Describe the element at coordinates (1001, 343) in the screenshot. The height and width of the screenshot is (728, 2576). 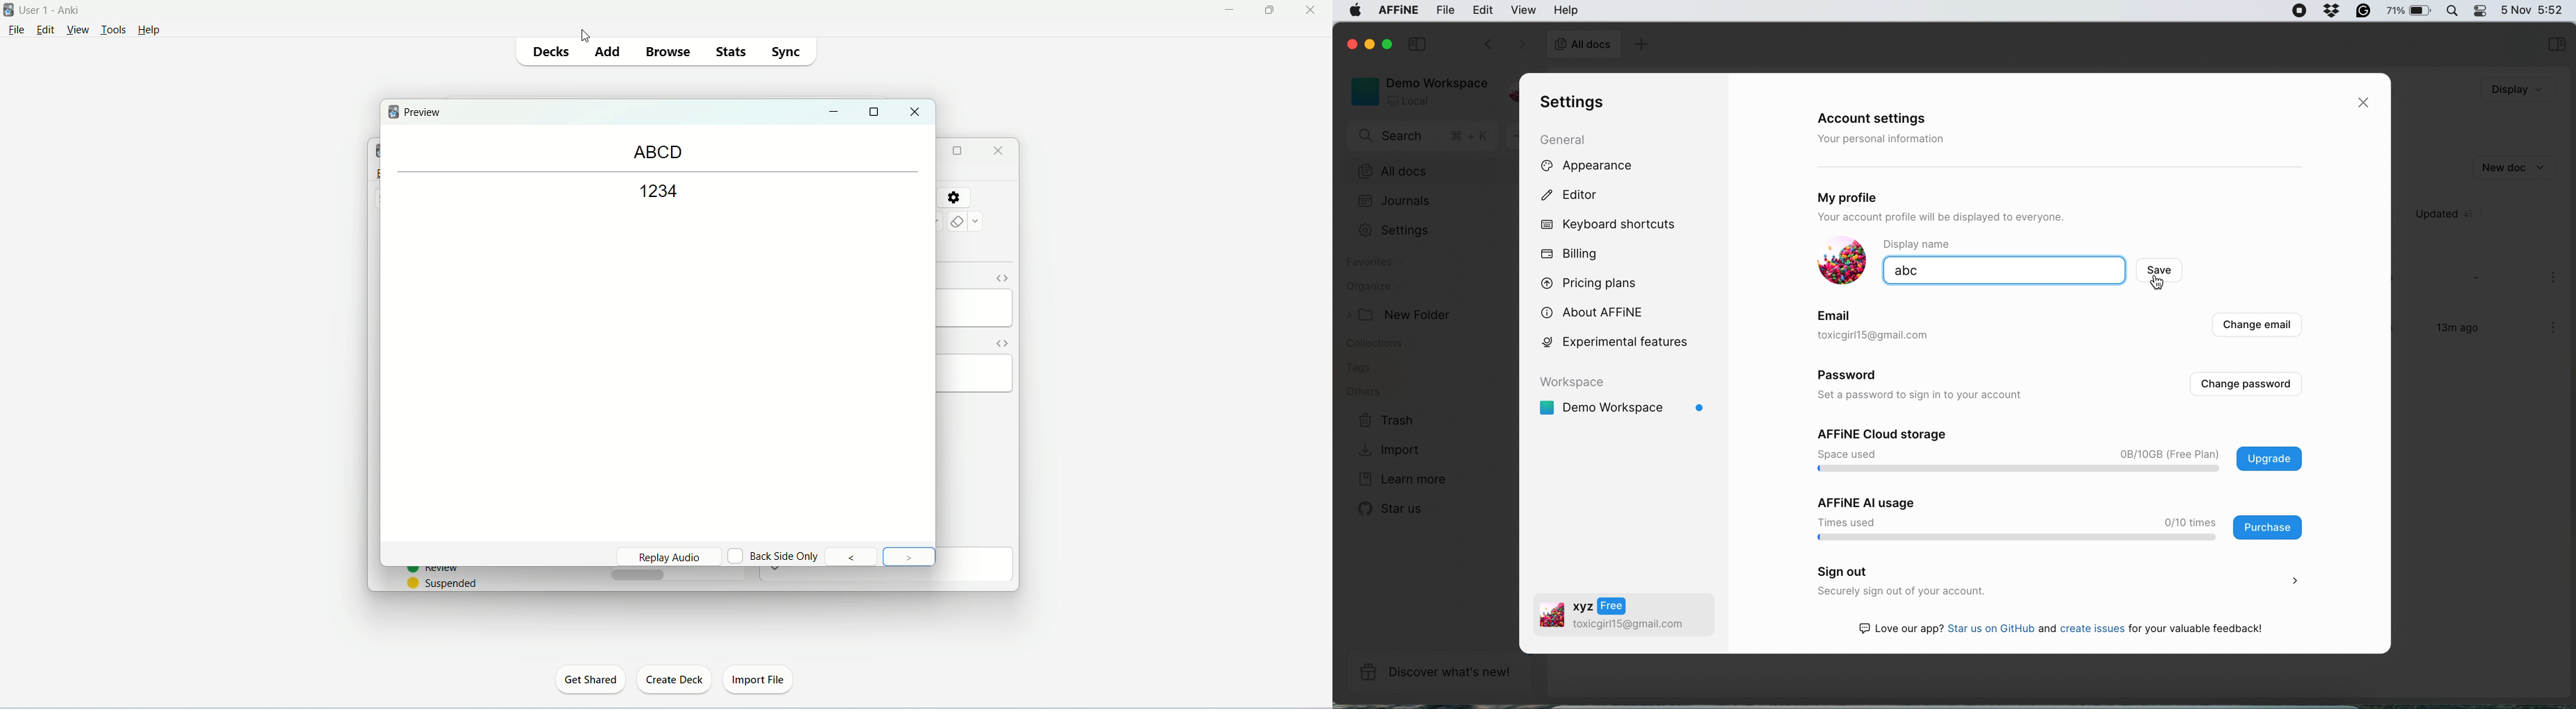
I see `toggle HTML editor` at that location.